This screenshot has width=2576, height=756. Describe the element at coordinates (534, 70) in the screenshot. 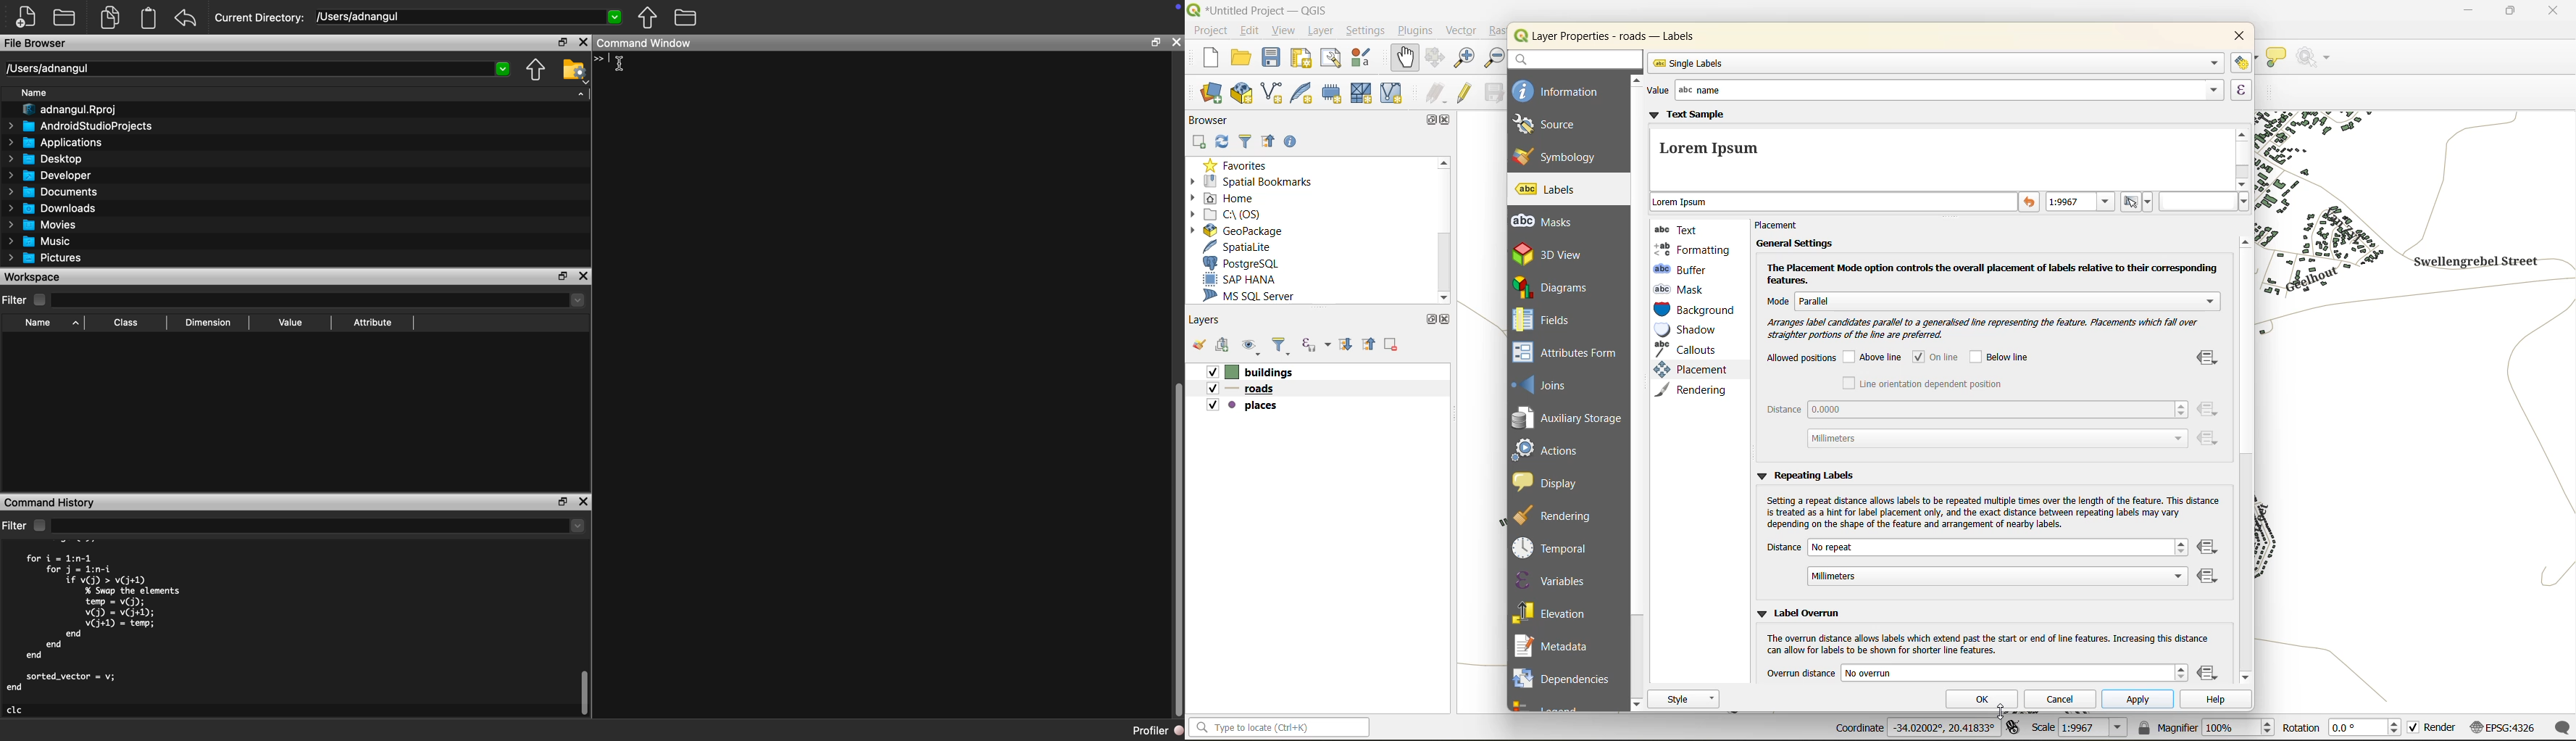

I see `Parent Directory` at that location.